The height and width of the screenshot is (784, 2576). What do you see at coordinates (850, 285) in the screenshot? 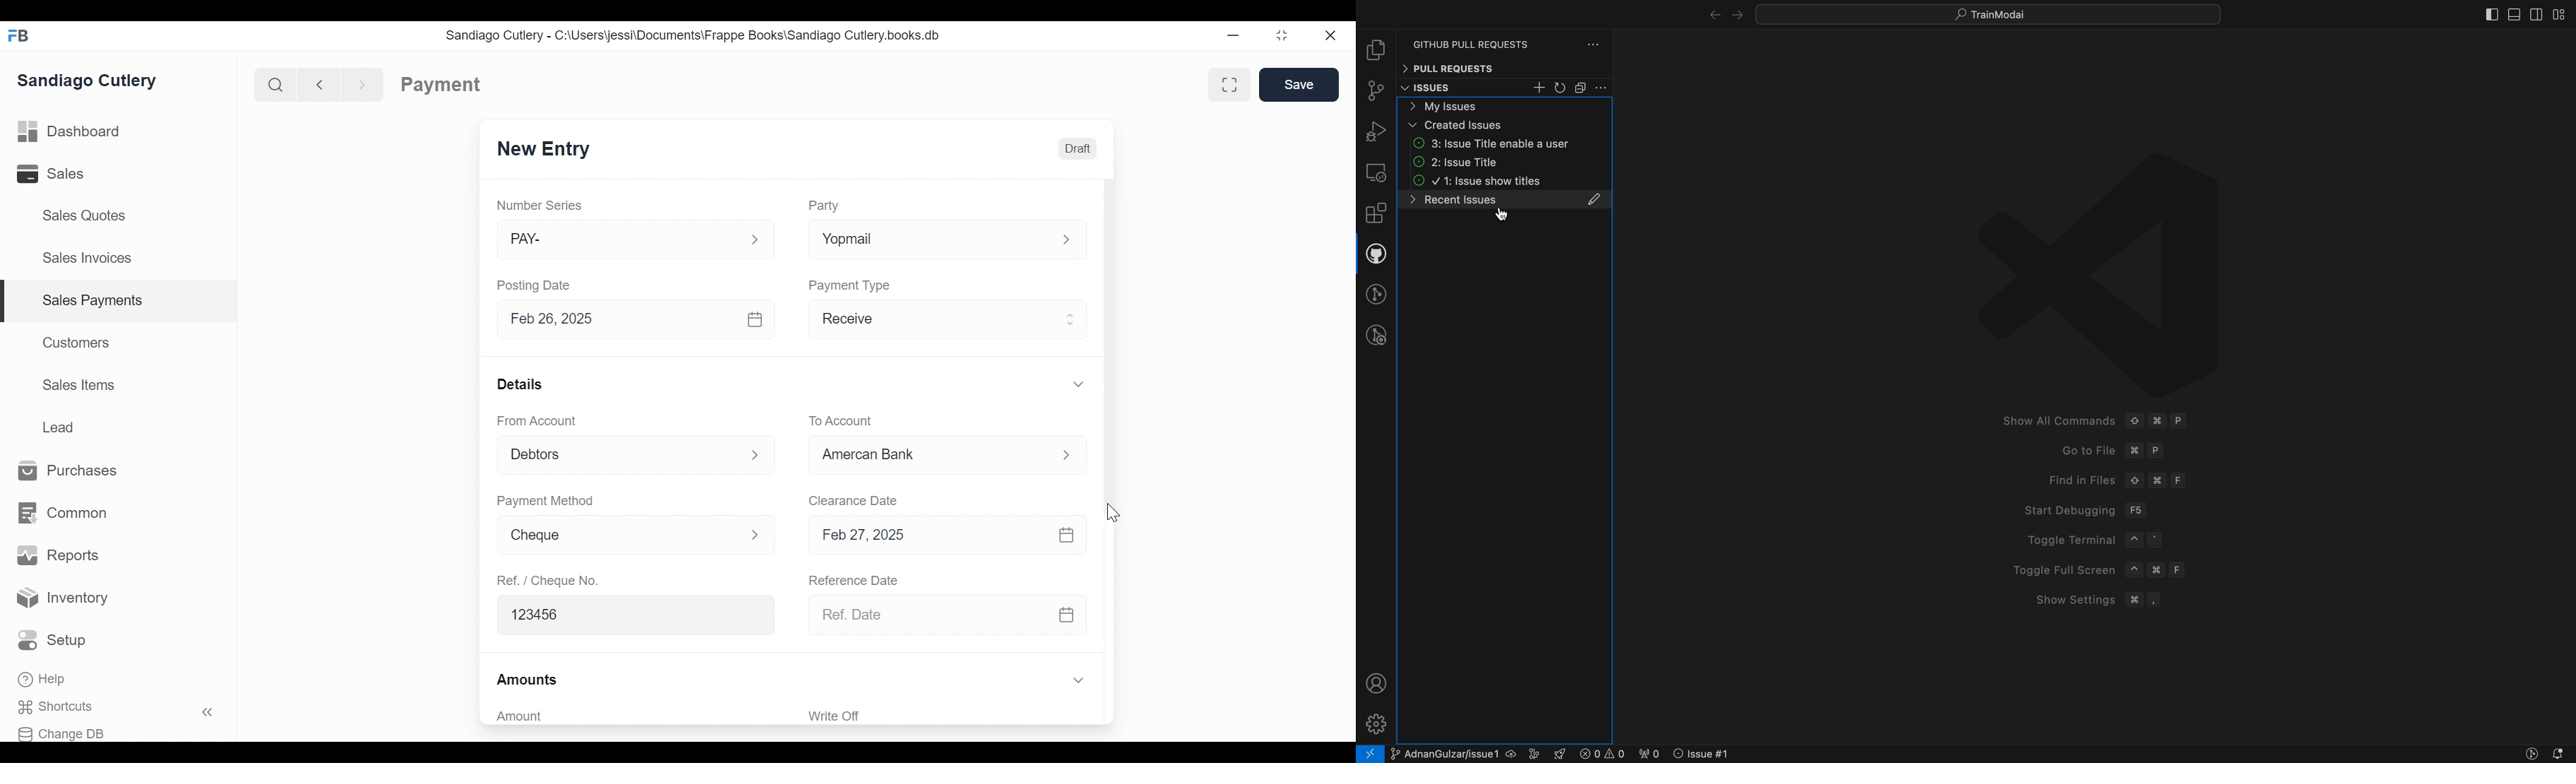
I see `Payment Type` at bounding box center [850, 285].